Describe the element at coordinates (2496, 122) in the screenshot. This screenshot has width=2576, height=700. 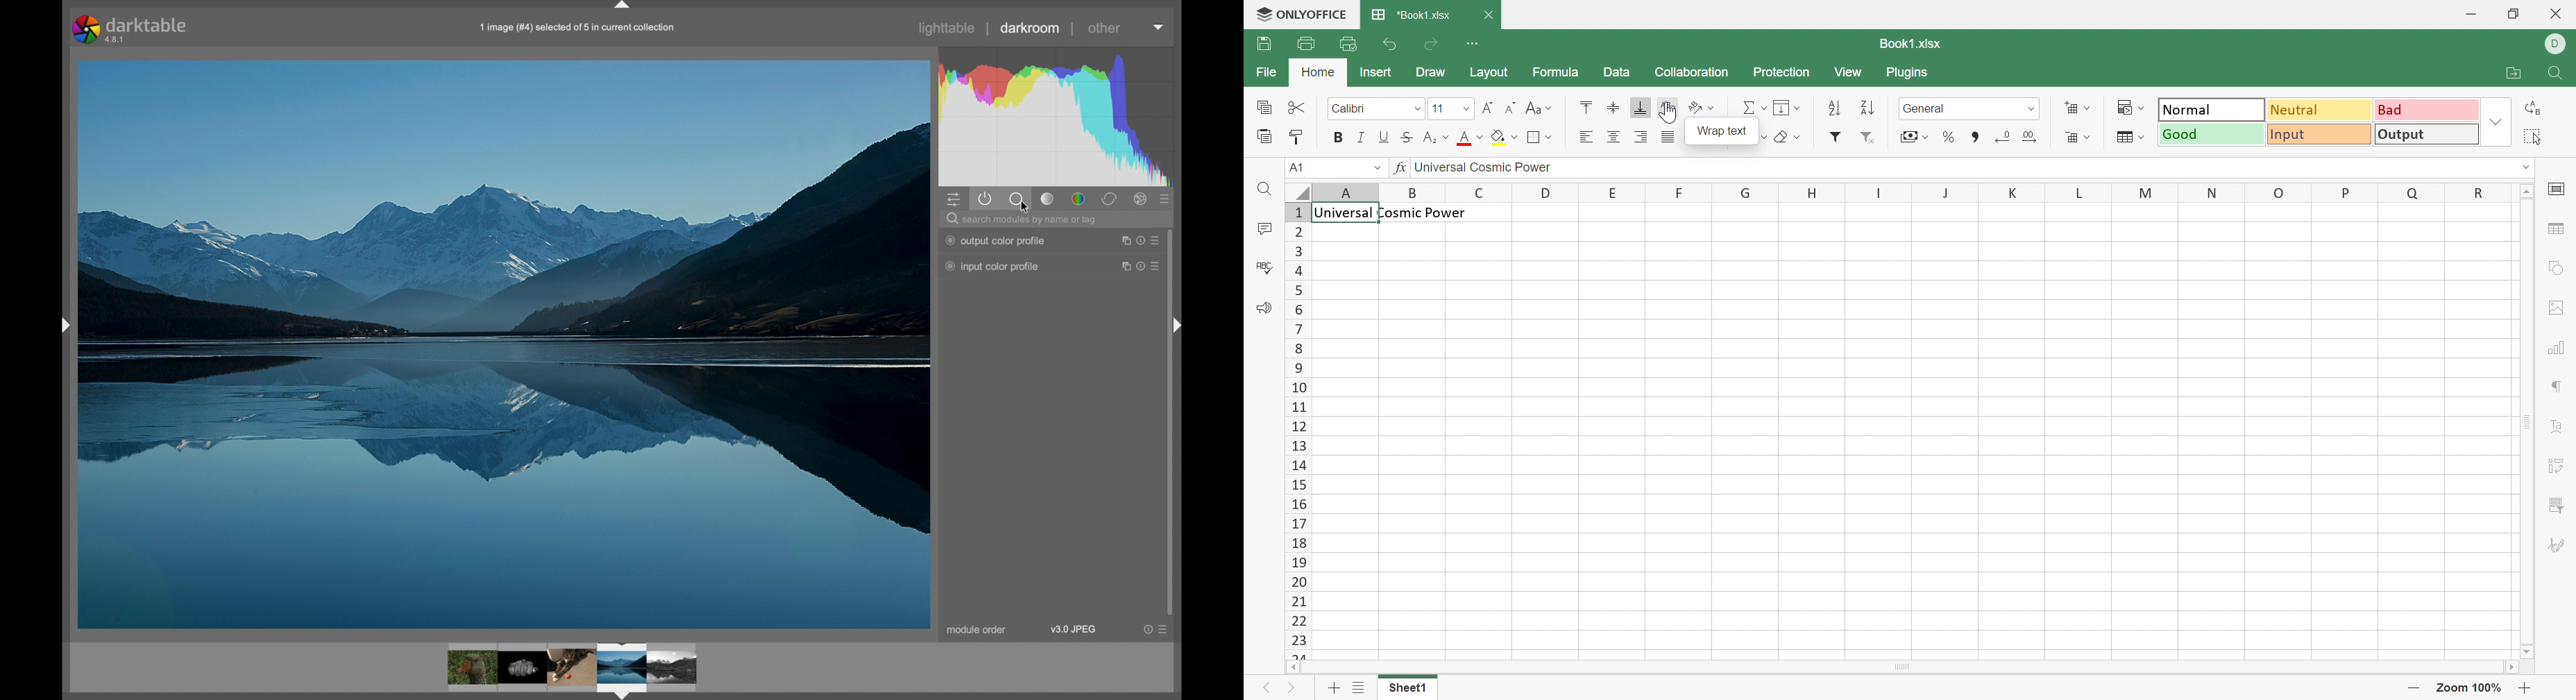
I see `Drop Down` at that location.